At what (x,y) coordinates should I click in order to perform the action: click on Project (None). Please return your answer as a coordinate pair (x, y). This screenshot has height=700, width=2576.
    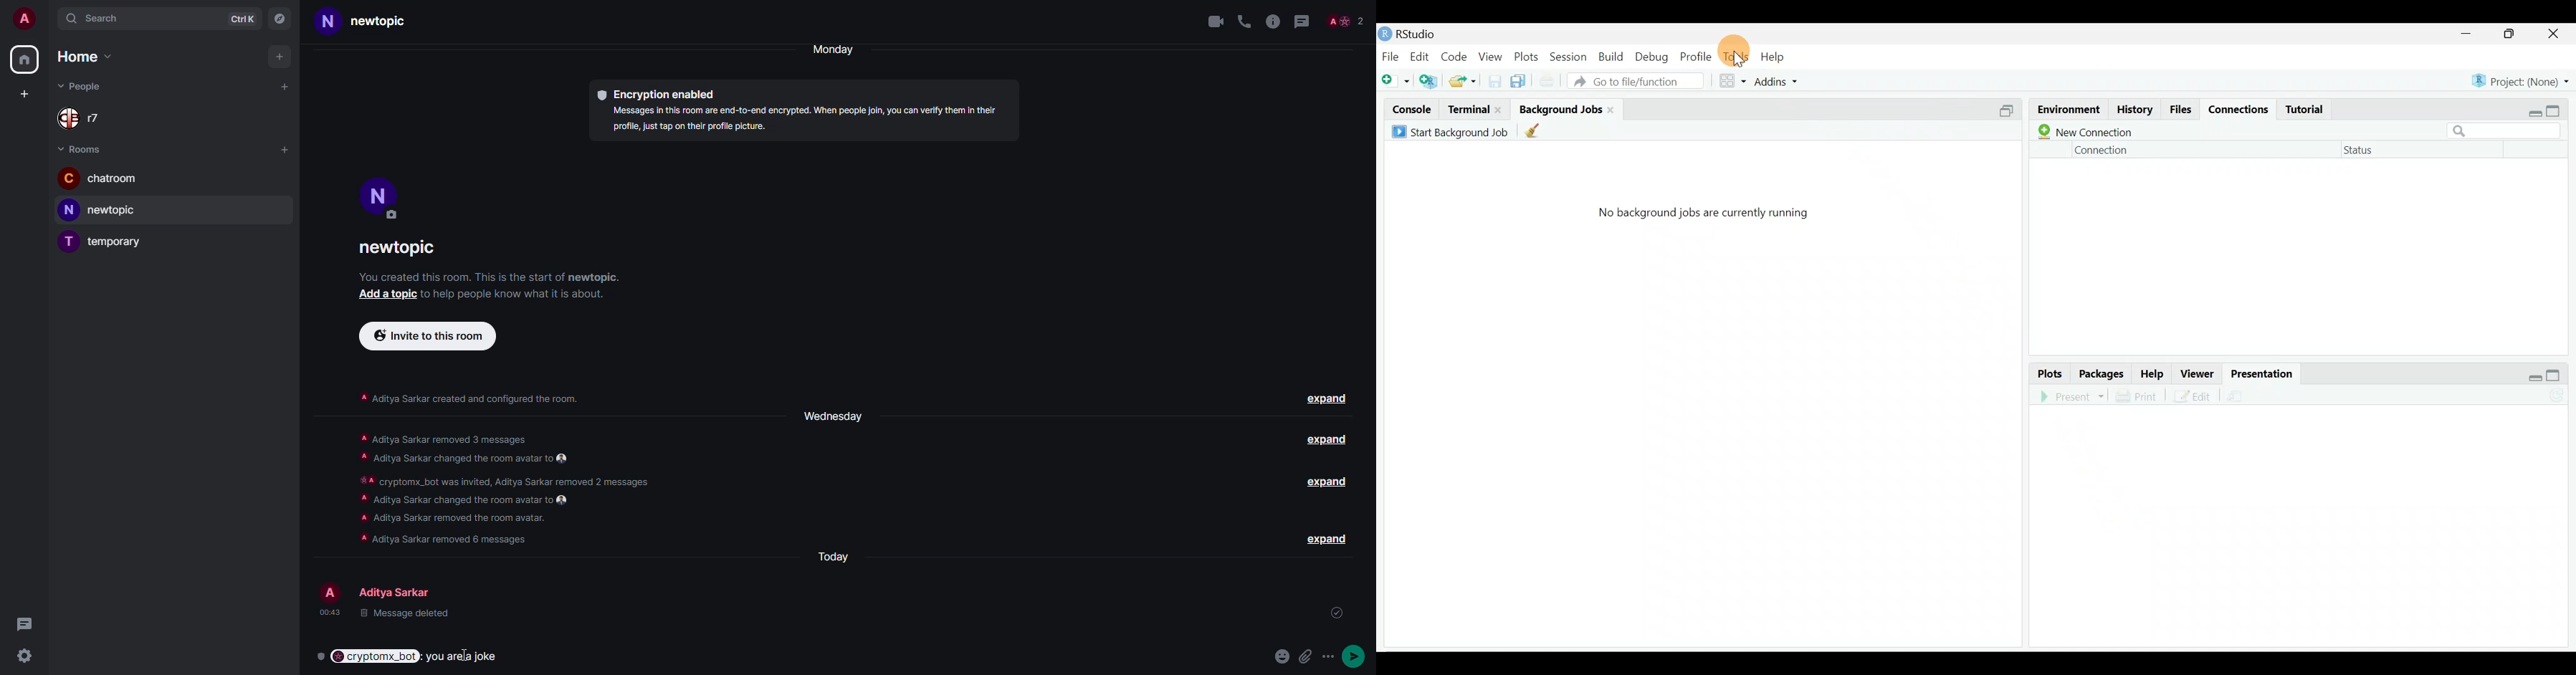
    Looking at the image, I should click on (2520, 81).